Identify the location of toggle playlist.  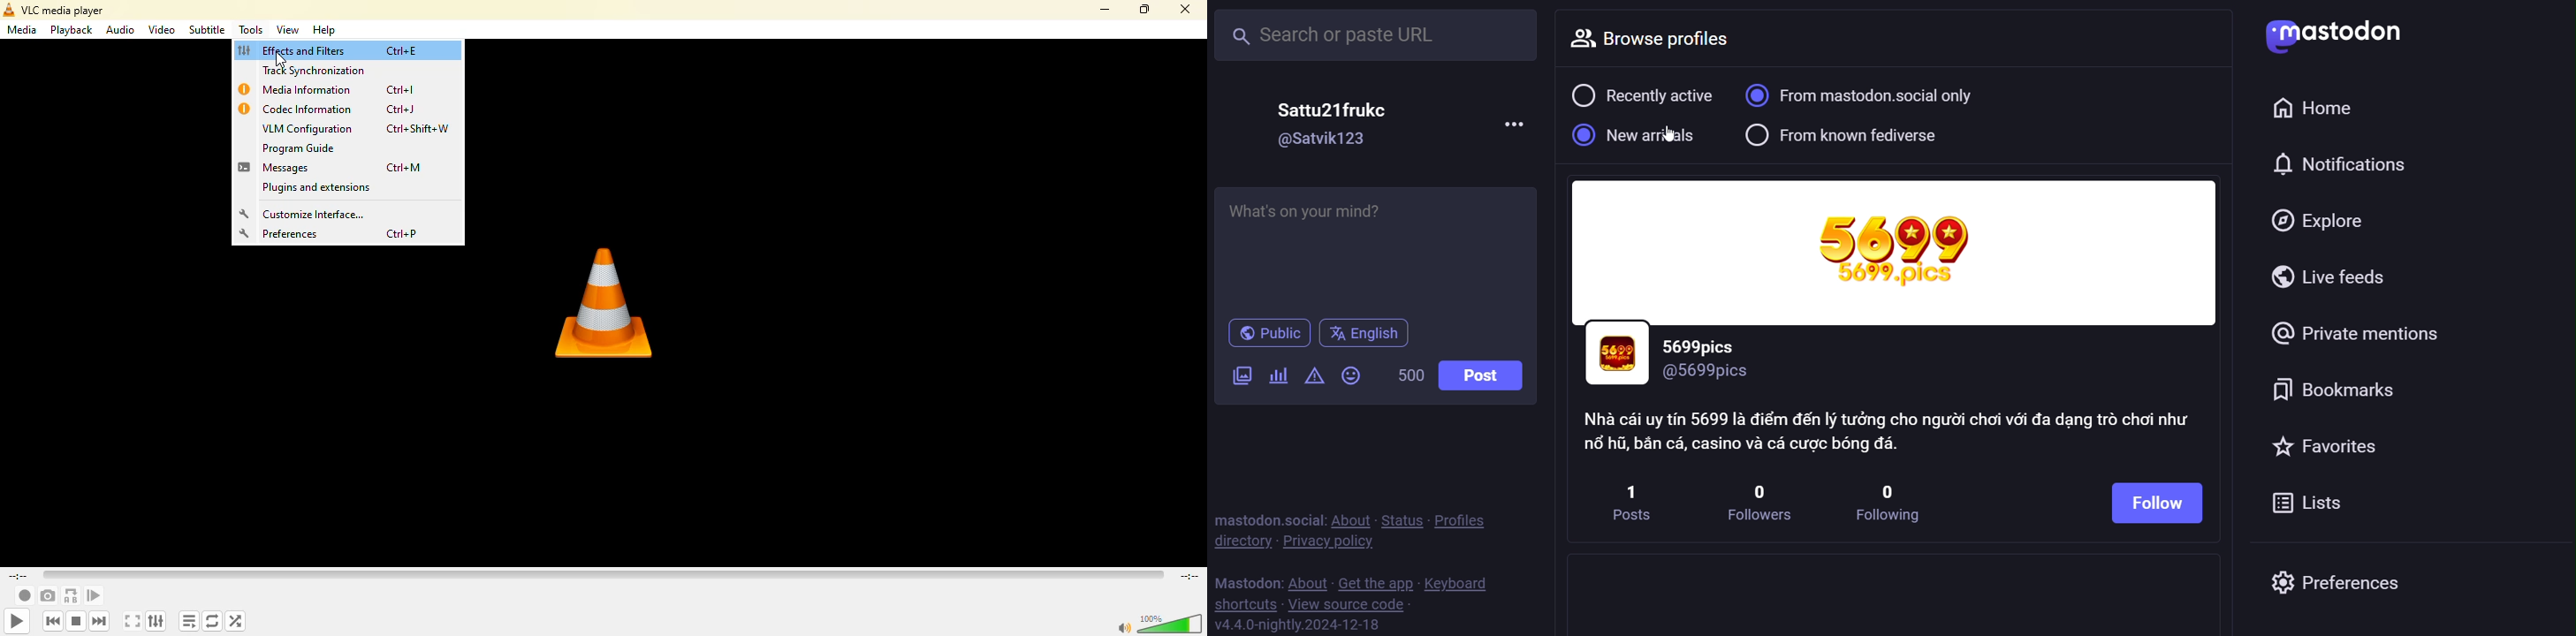
(188, 621).